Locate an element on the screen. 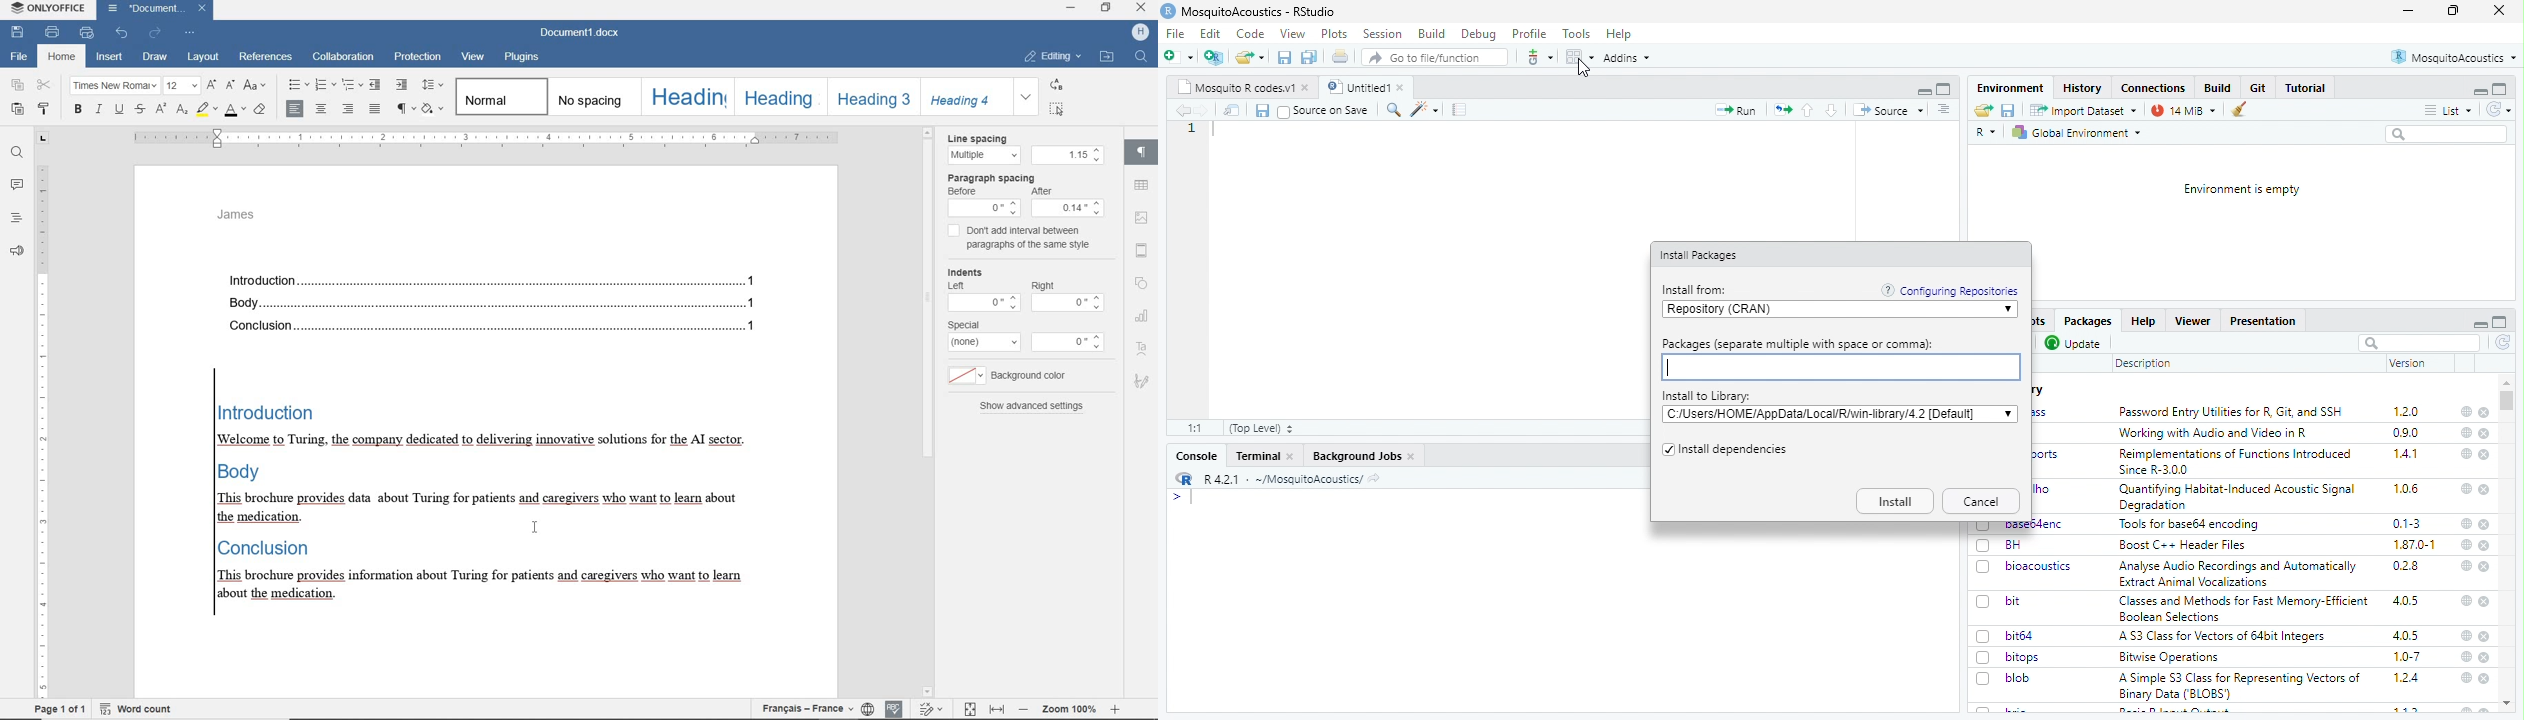 This screenshot has width=2548, height=728. checkbox is located at coordinates (1984, 568).